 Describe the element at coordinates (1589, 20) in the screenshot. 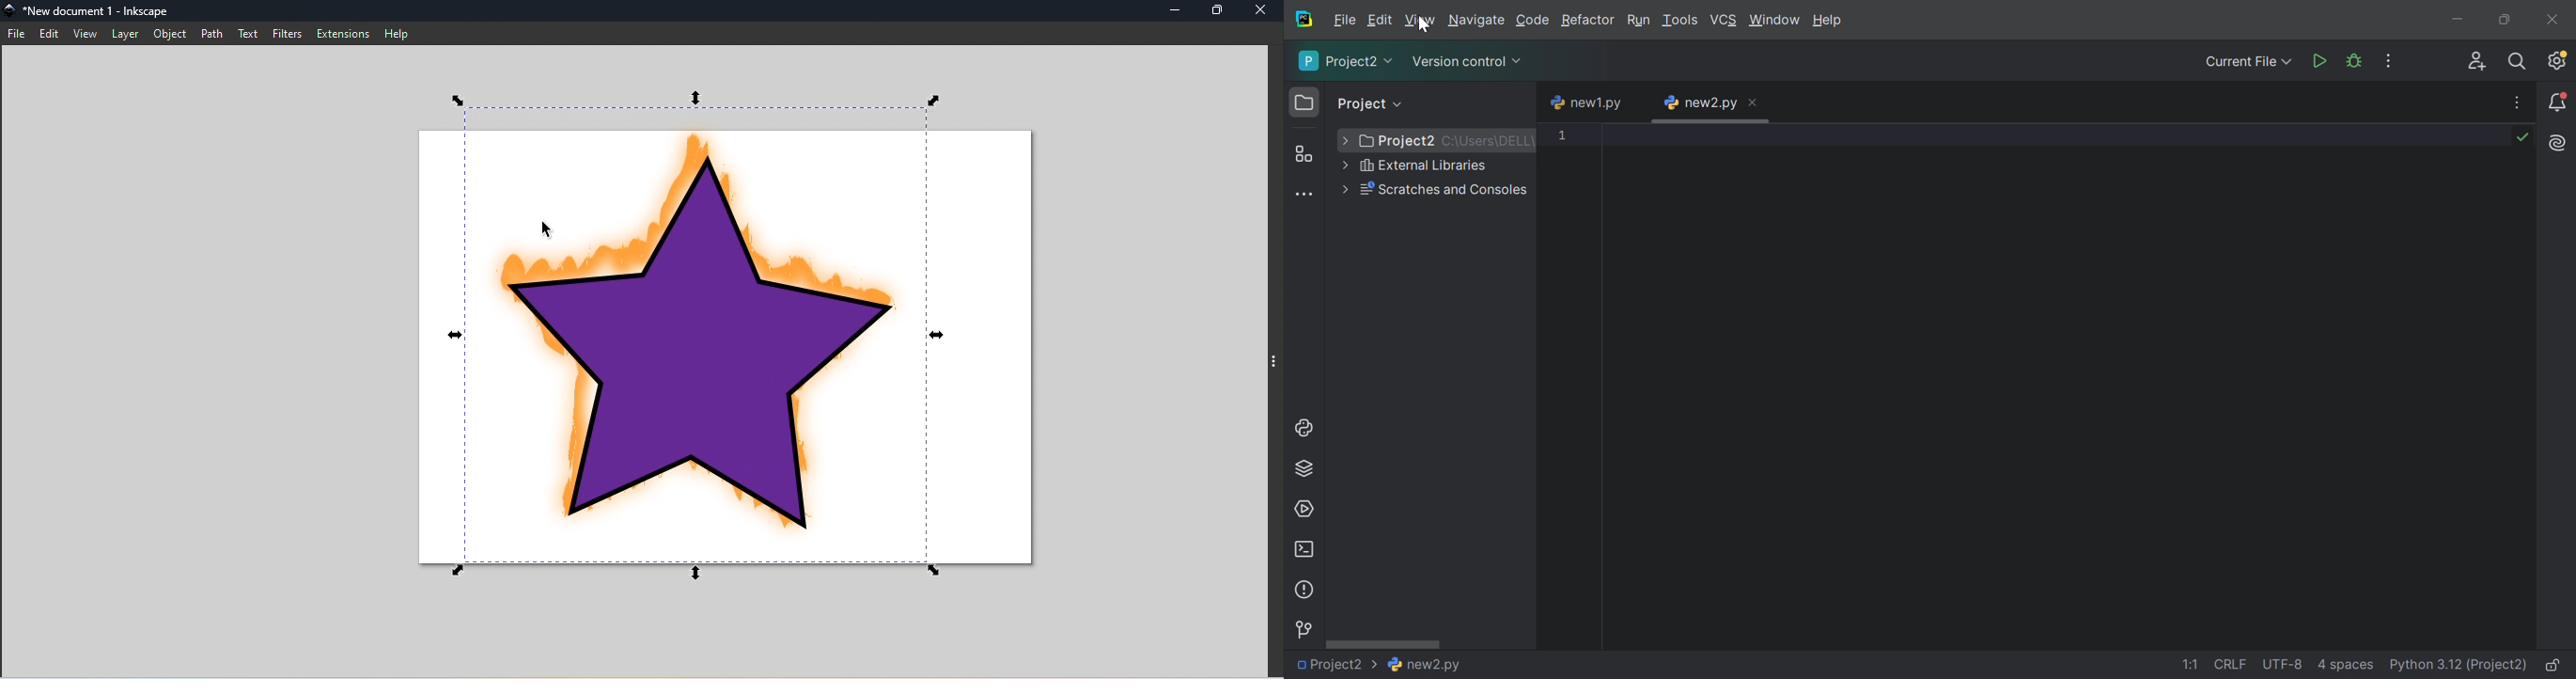

I see `Refactor` at that location.